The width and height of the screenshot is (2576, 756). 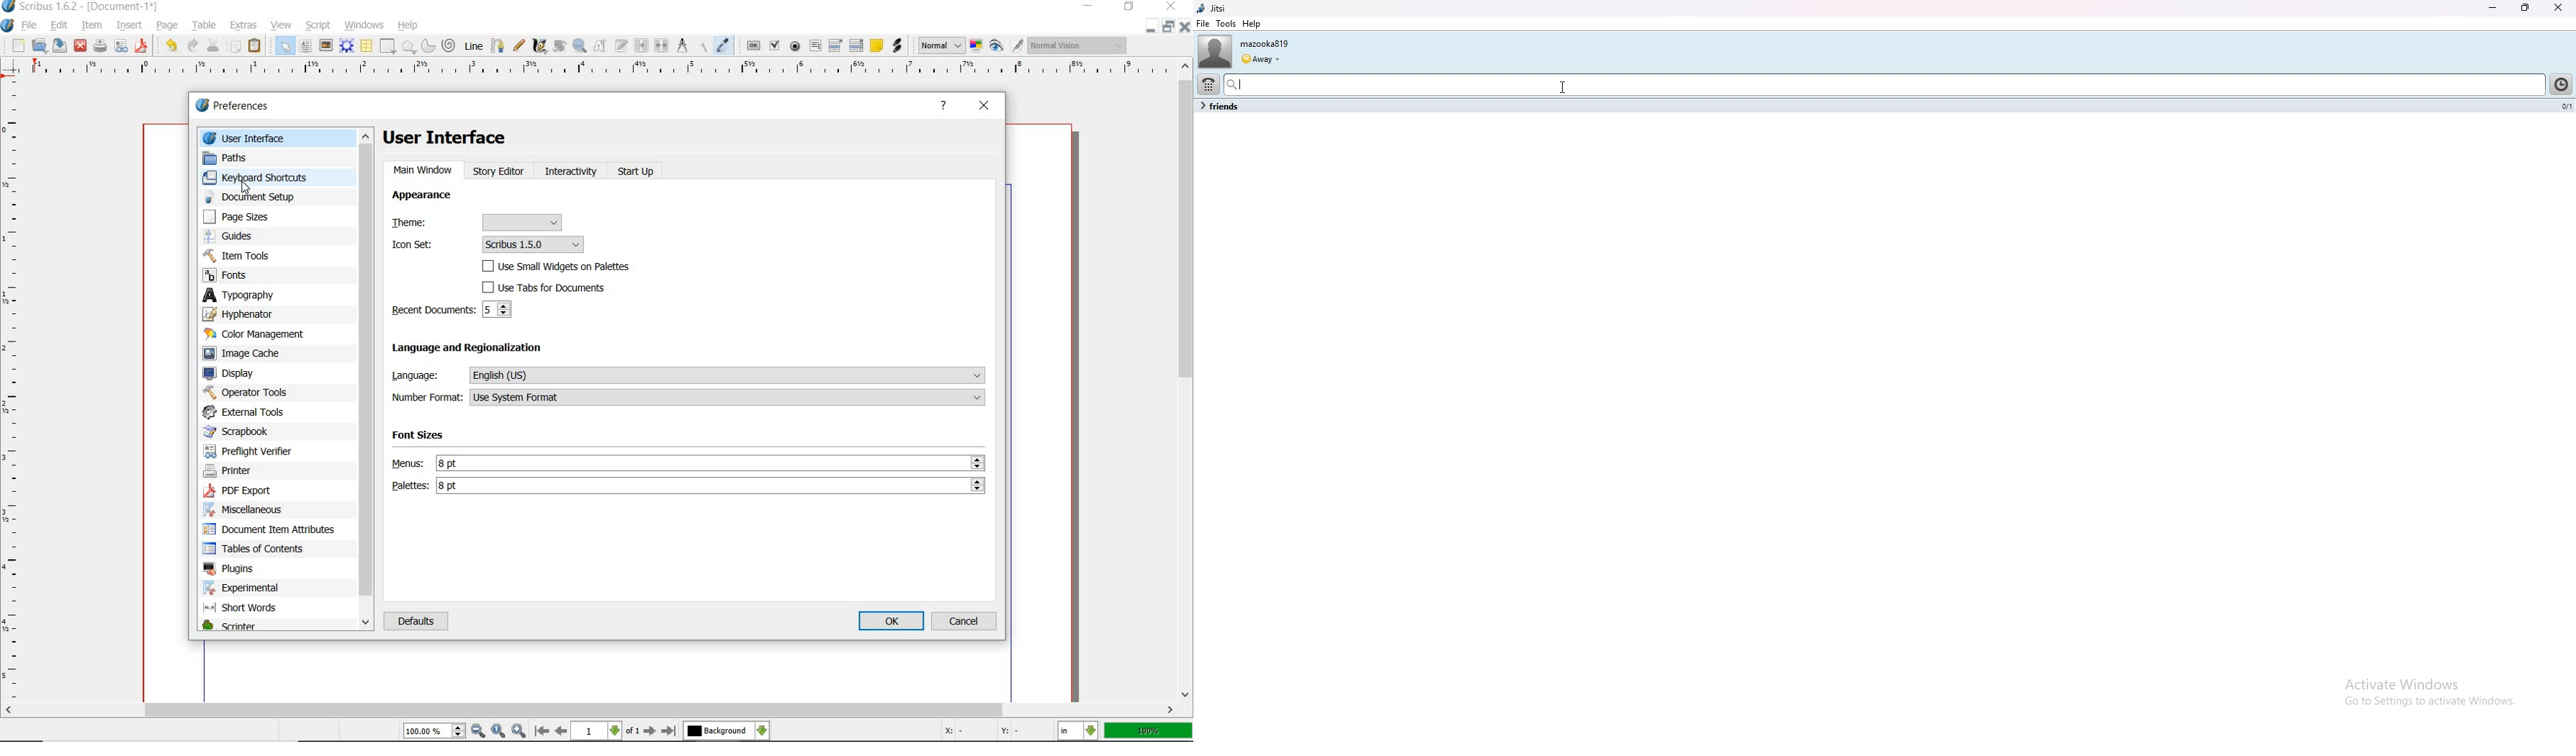 I want to click on render frame, so click(x=346, y=46).